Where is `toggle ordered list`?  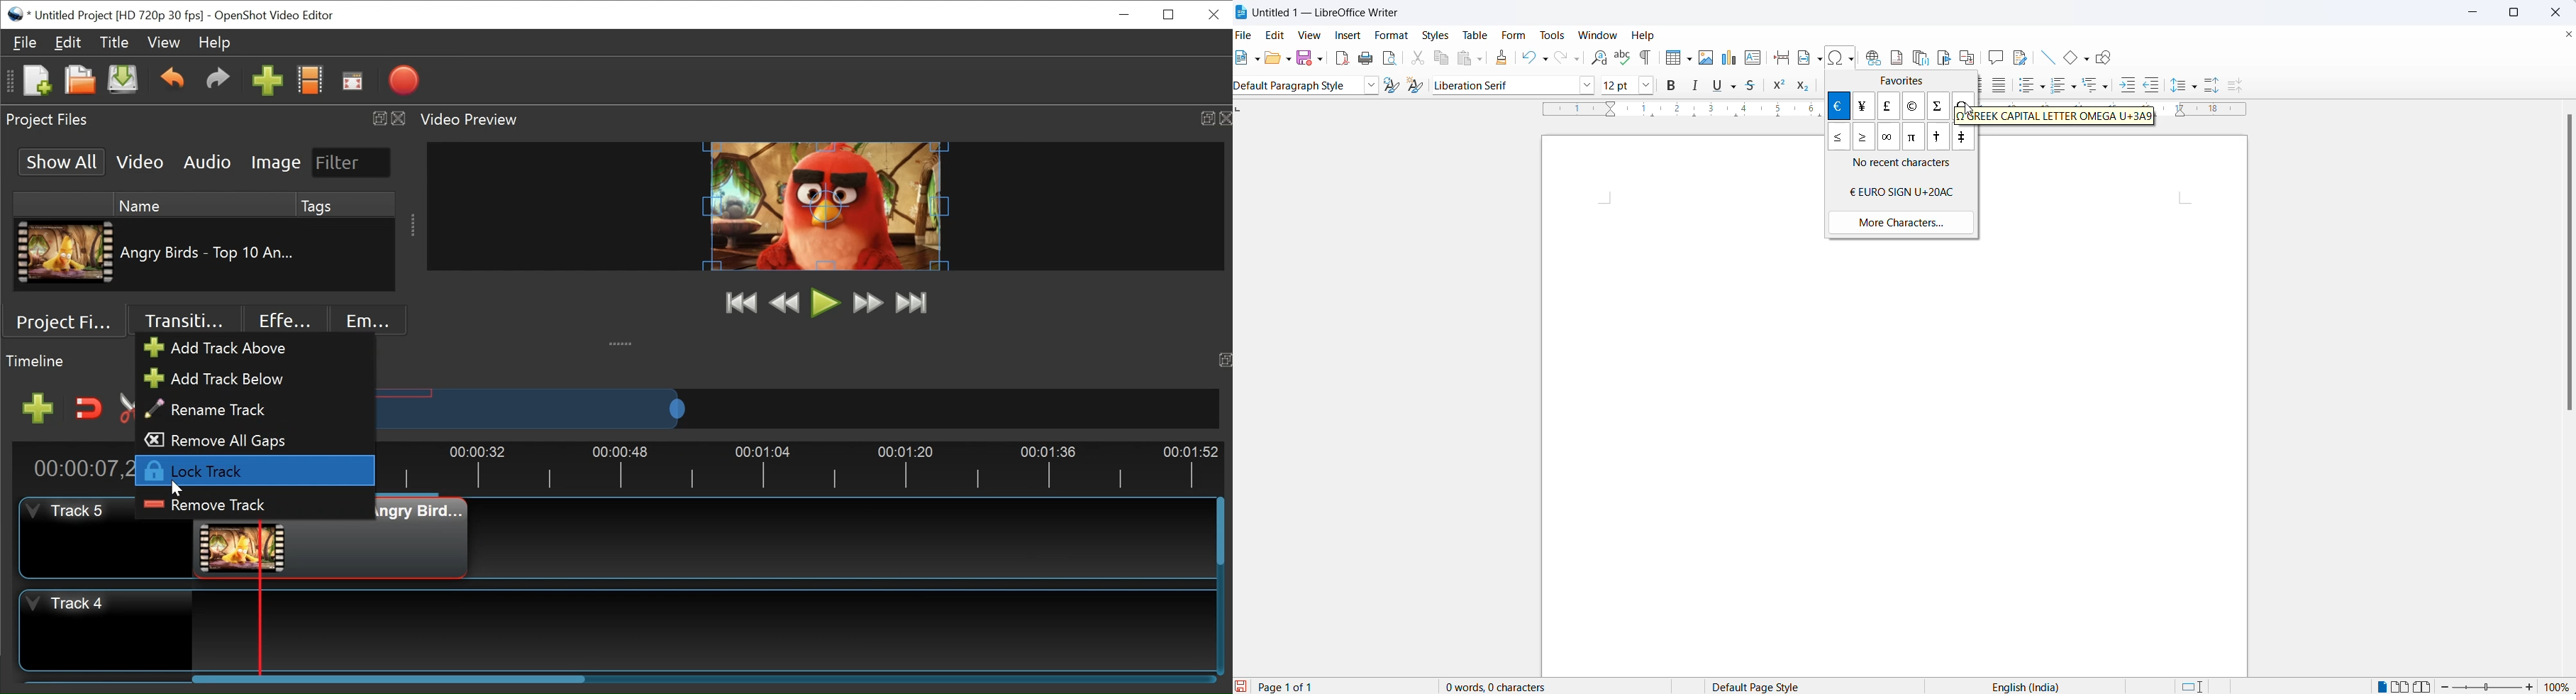 toggle ordered list is located at coordinates (2059, 87).